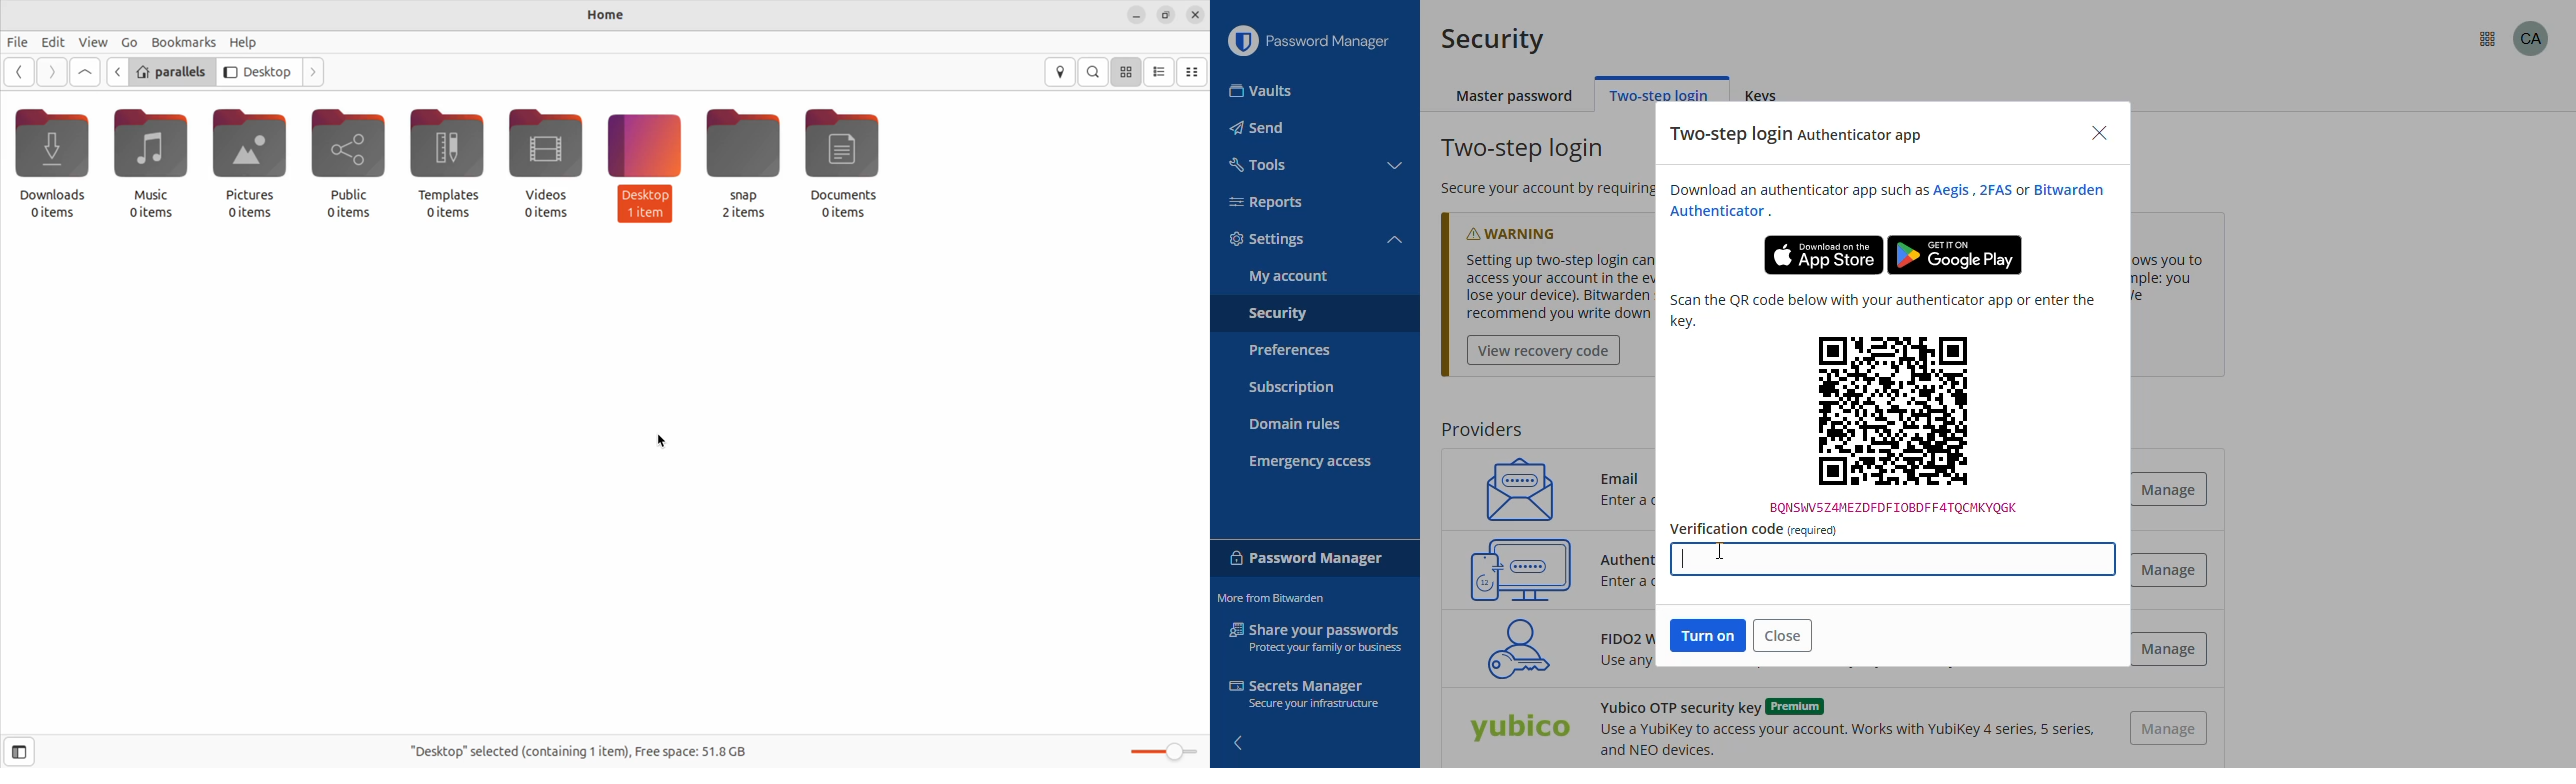 This screenshot has width=2576, height=784. What do you see at coordinates (2168, 649) in the screenshot?
I see `manage` at bounding box center [2168, 649].